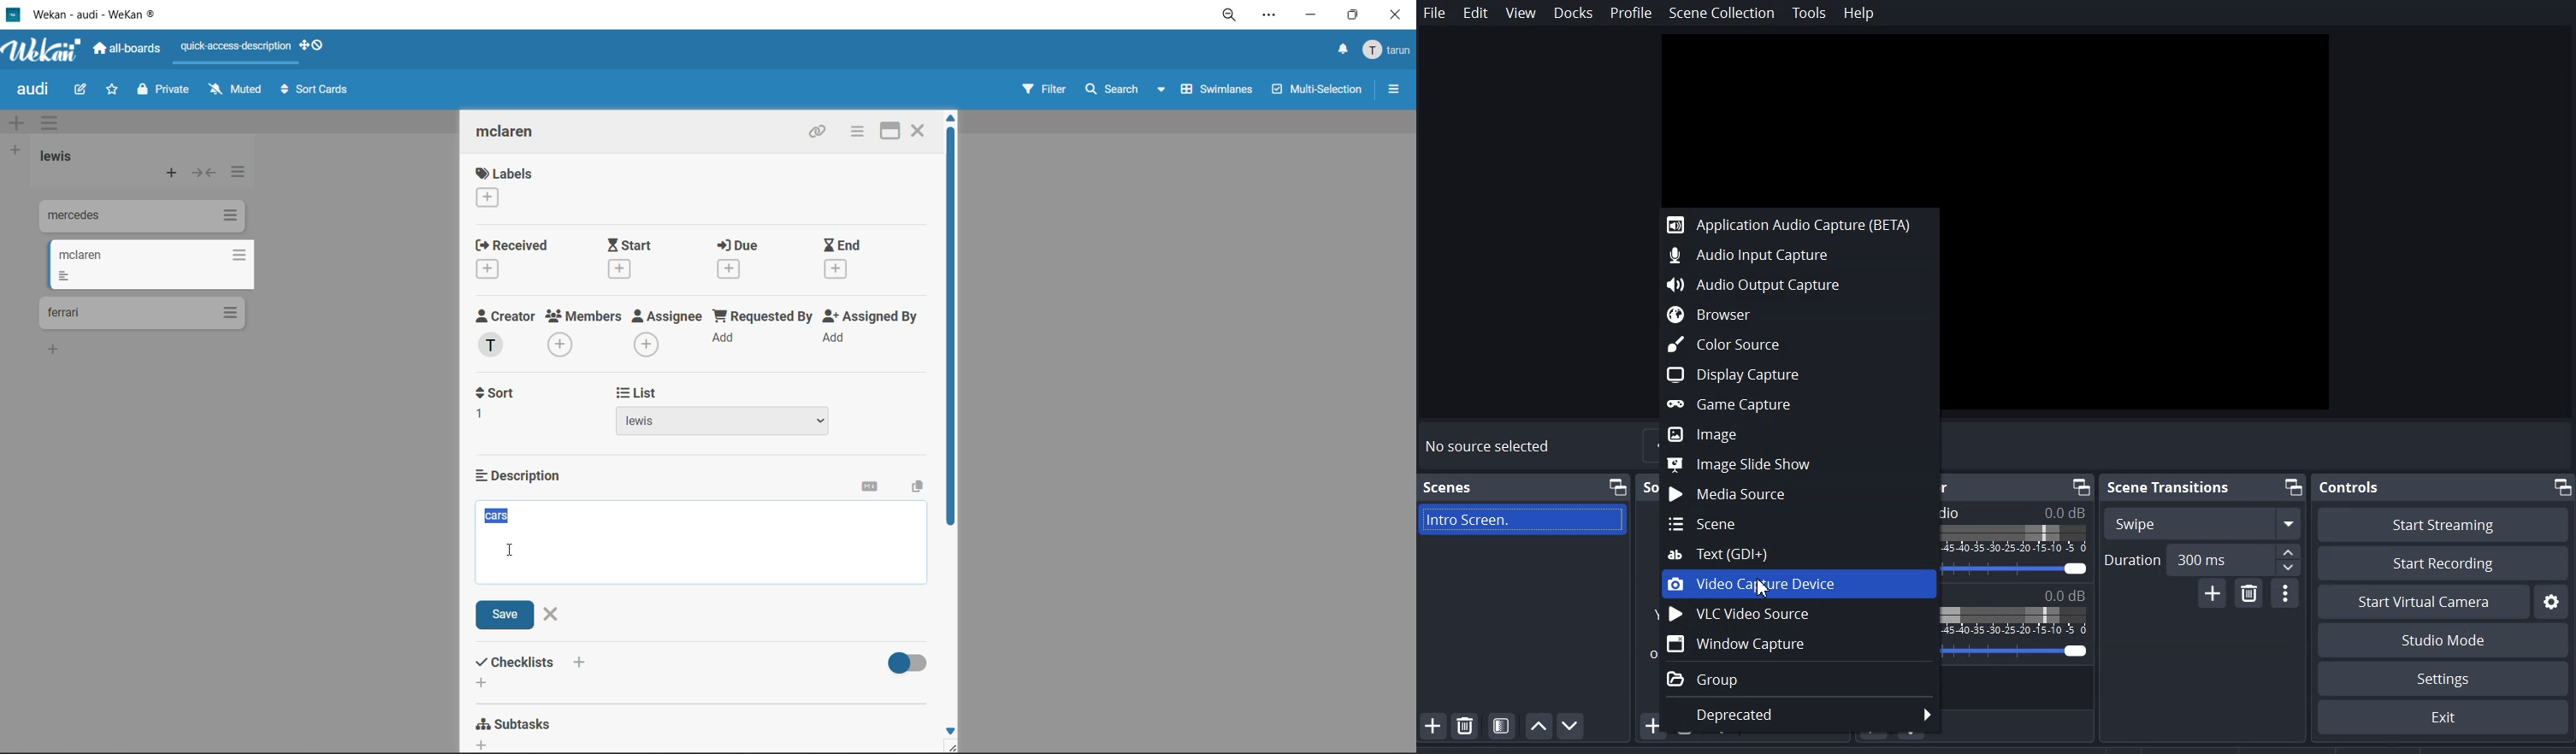 Image resolution: width=2576 pixels, height=756 pixels. Describe the element at coordinates (518, 134) in the screenshot. I see `card title` at that location.